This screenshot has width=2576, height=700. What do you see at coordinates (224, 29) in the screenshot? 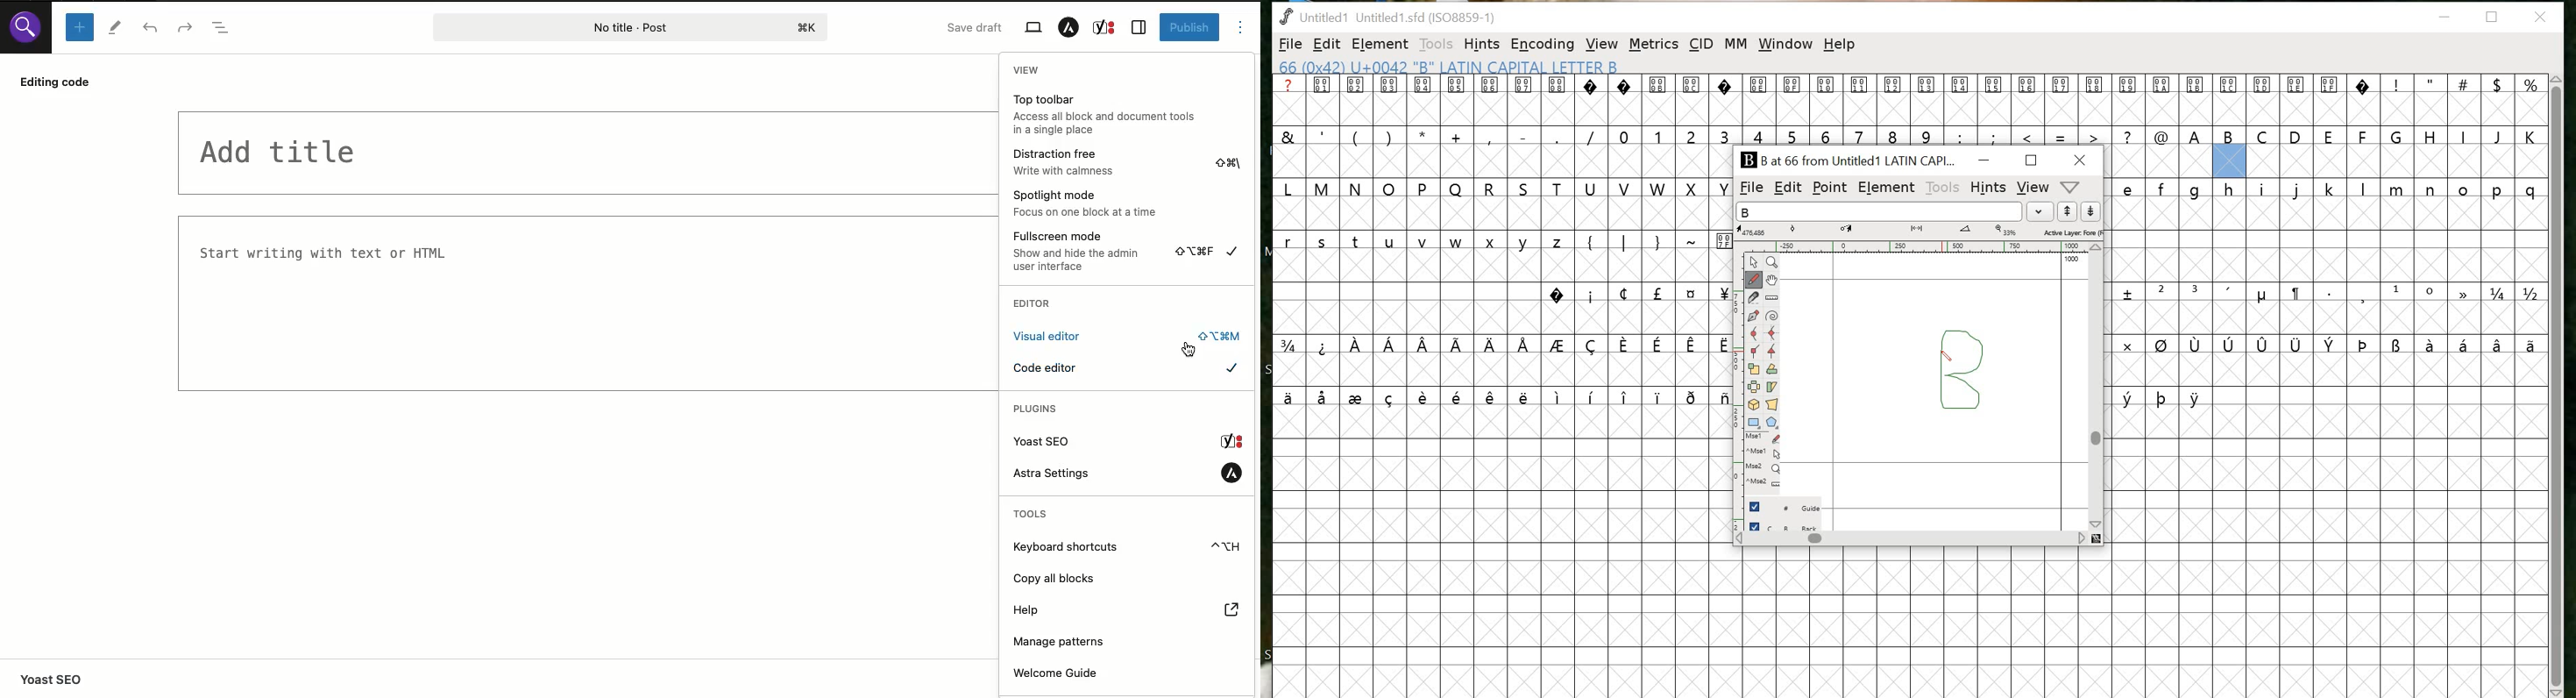
I see `Doc overview` at bounding box center [224, 29].